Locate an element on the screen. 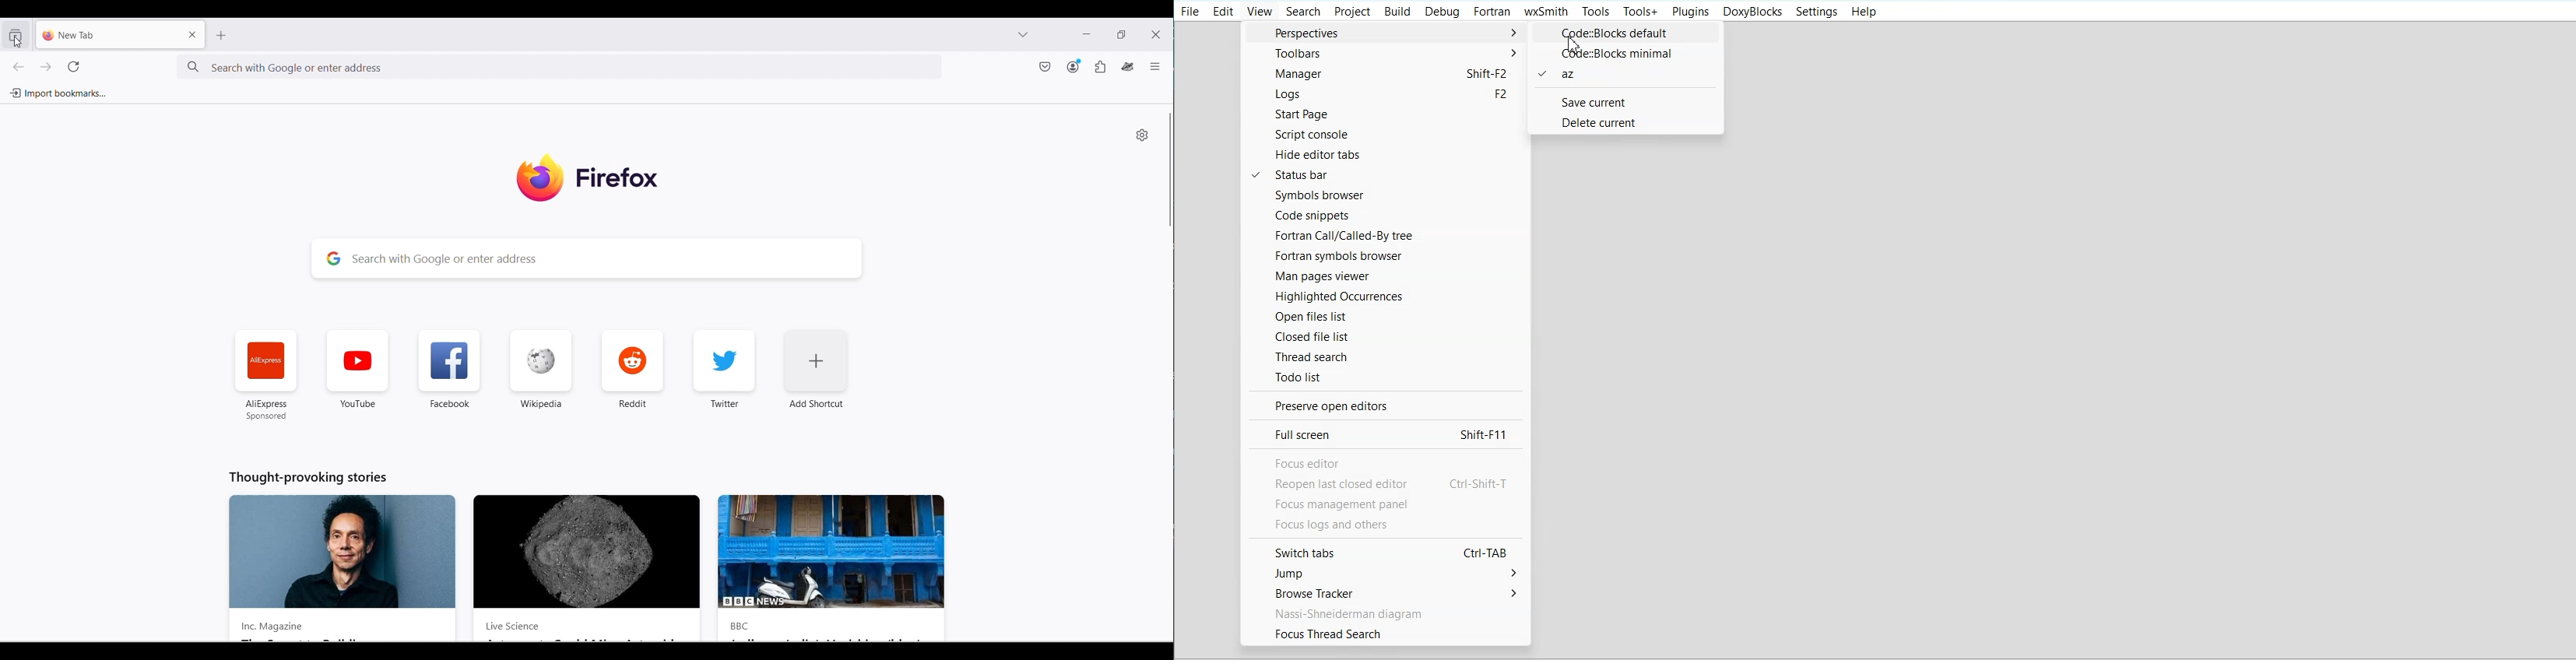  Go forward one page is located at coordinates (45, 67).